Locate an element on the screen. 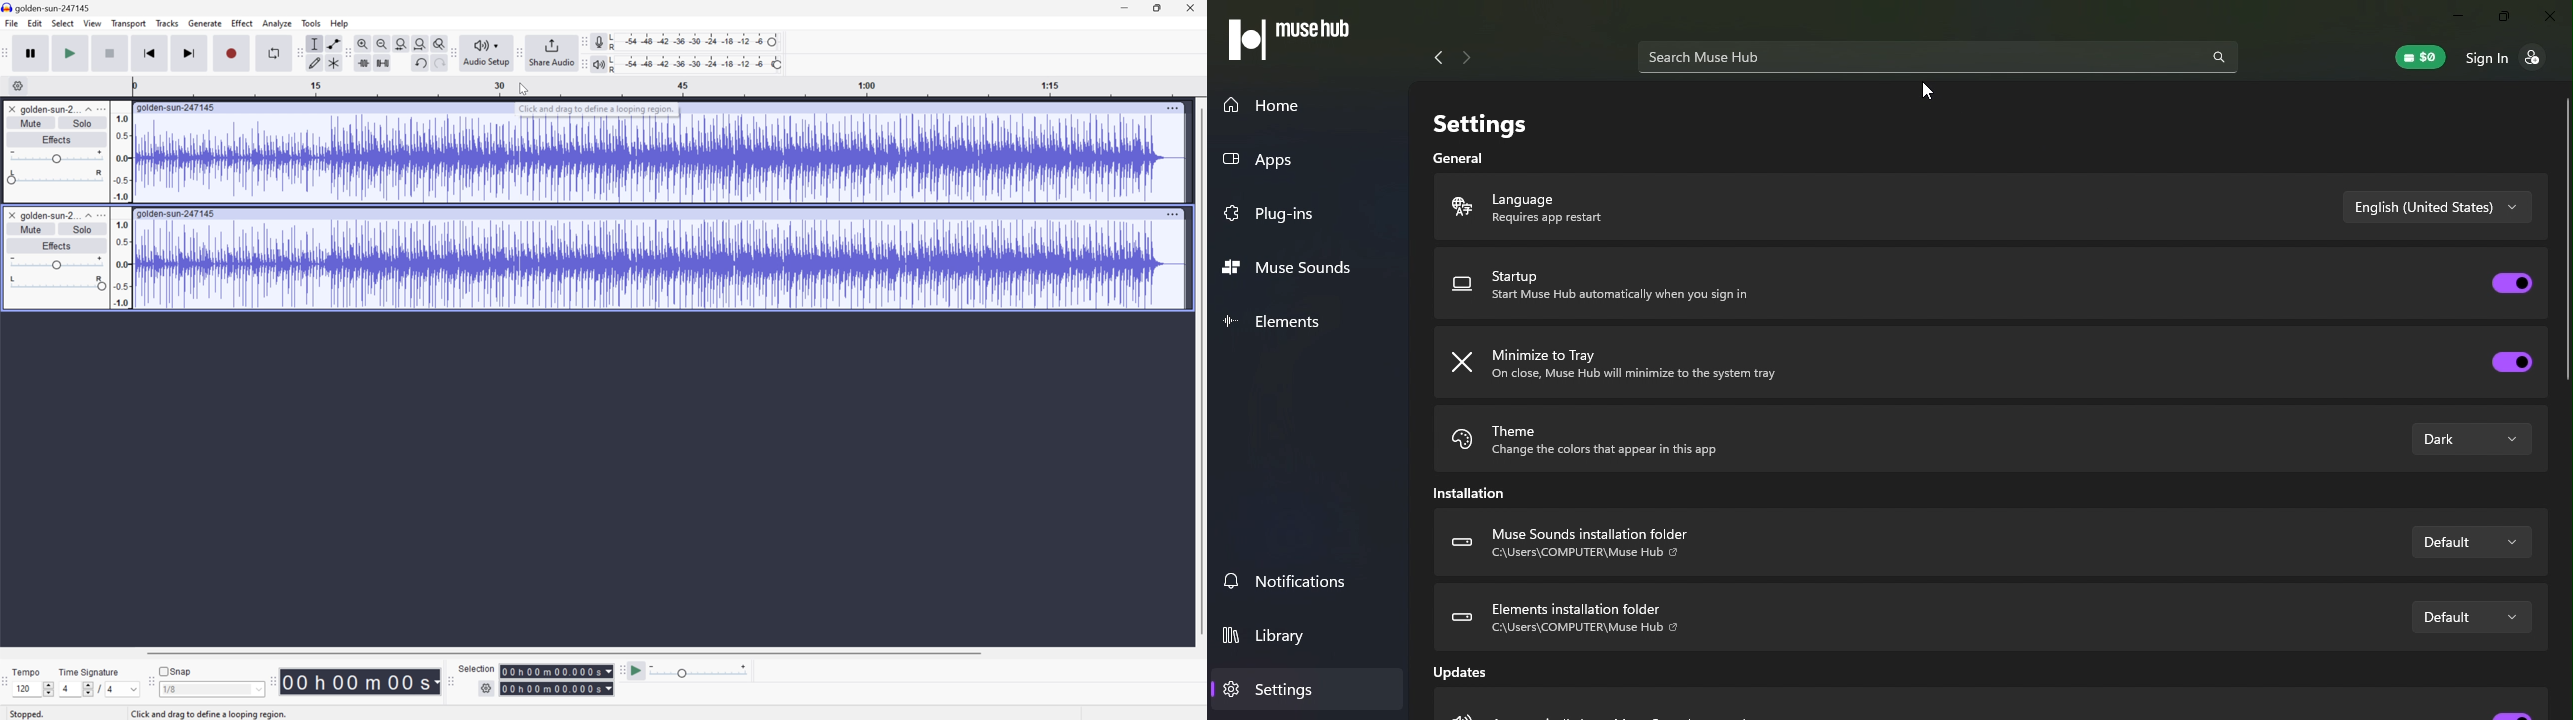 This screenshot has height=728, width=2576. Slider is located at coordinates (58, 281).